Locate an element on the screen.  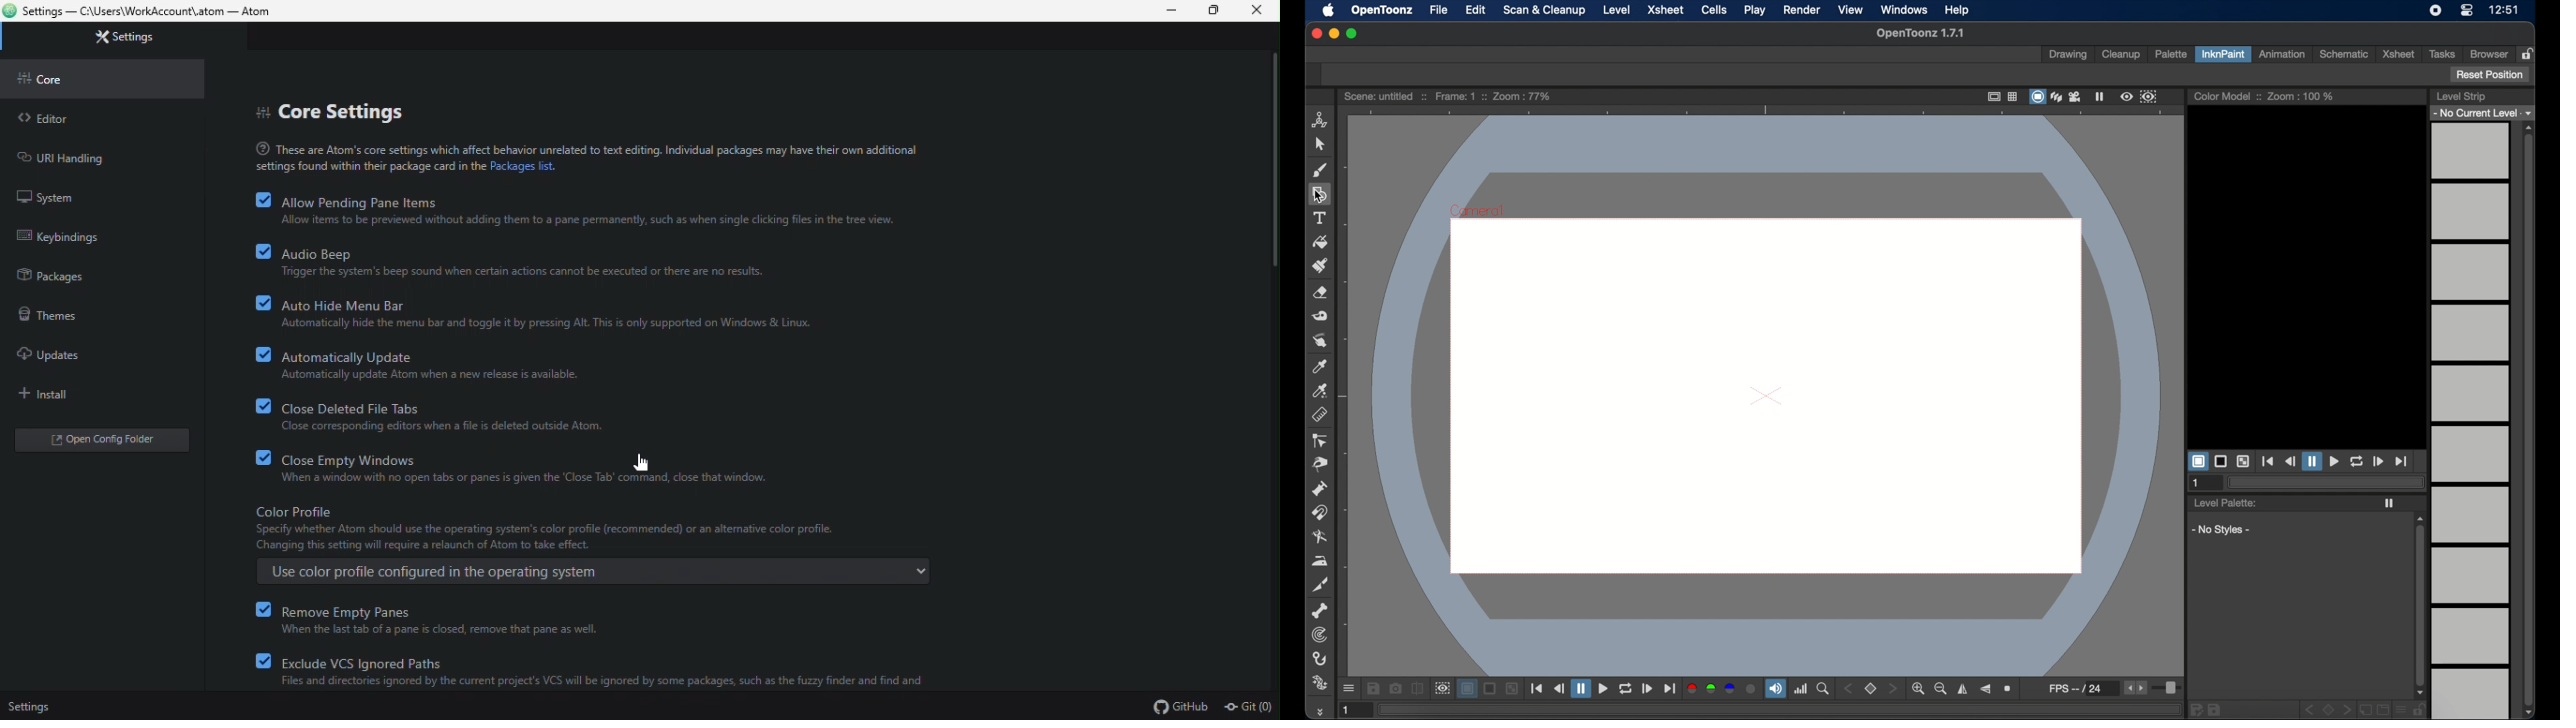
more is located at coordinates (1319, 711).